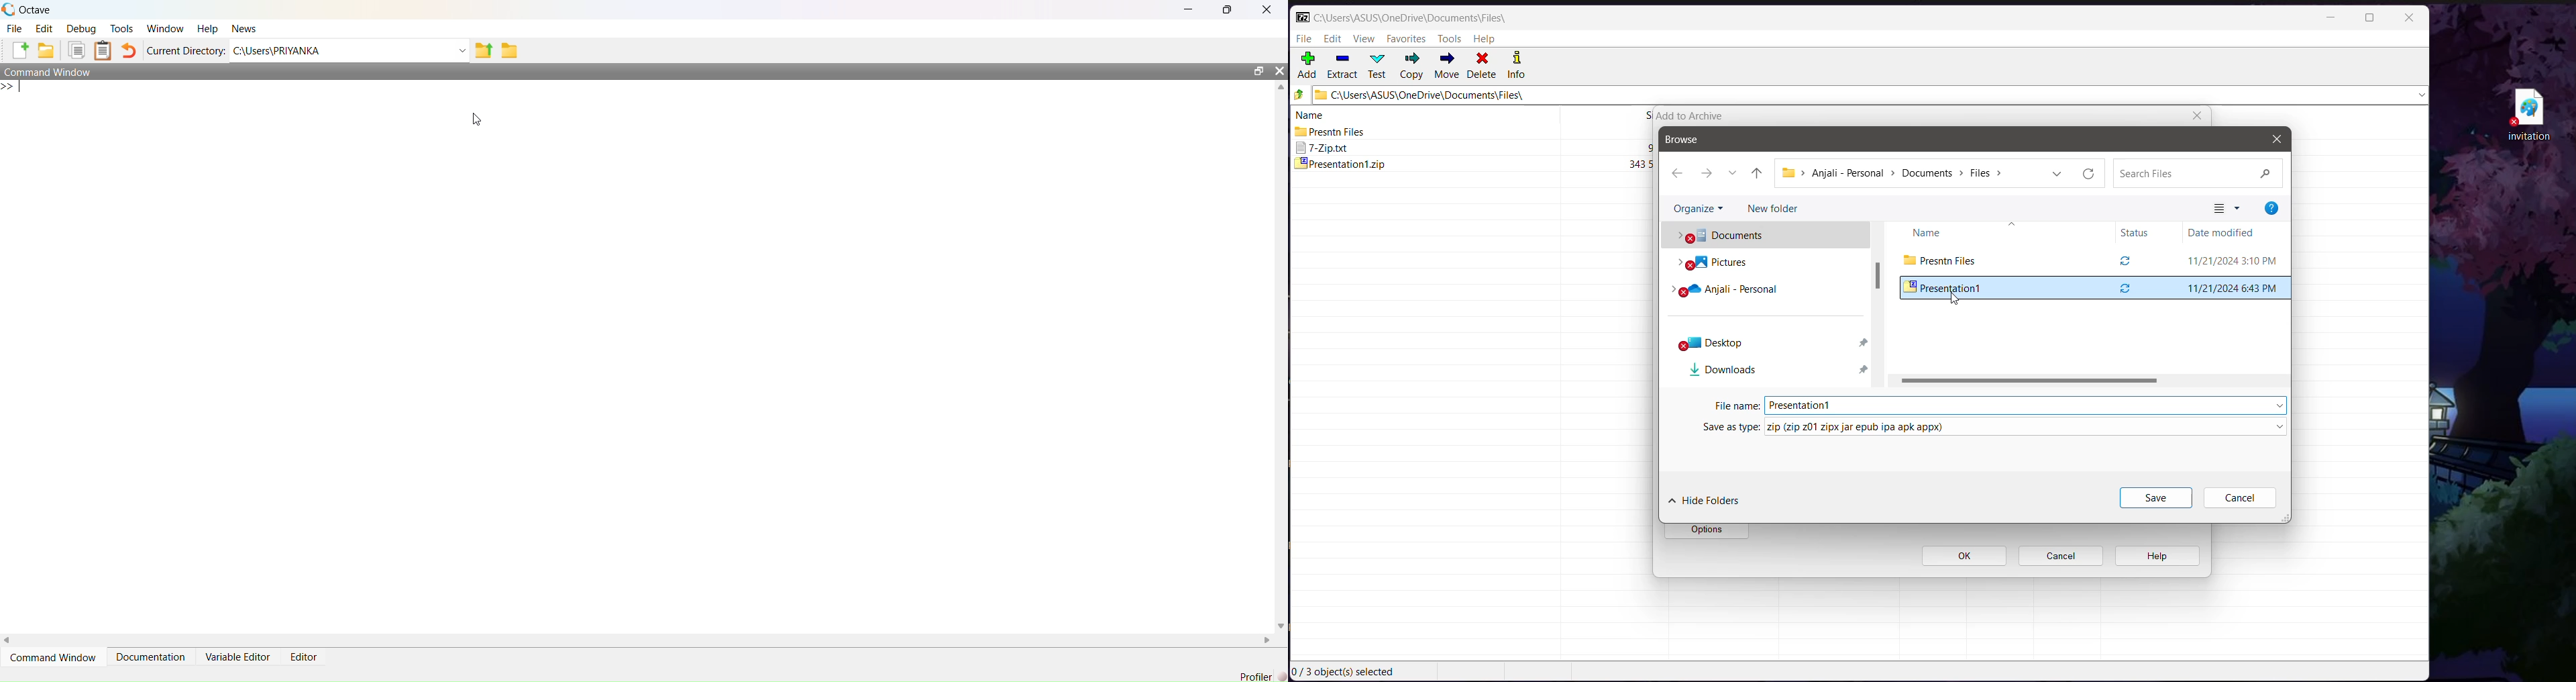 The height and width of the screenshot is (700, 2576). Describe the element at coordinates (129, 50) in the screenshot. I see `Undo` at that location.